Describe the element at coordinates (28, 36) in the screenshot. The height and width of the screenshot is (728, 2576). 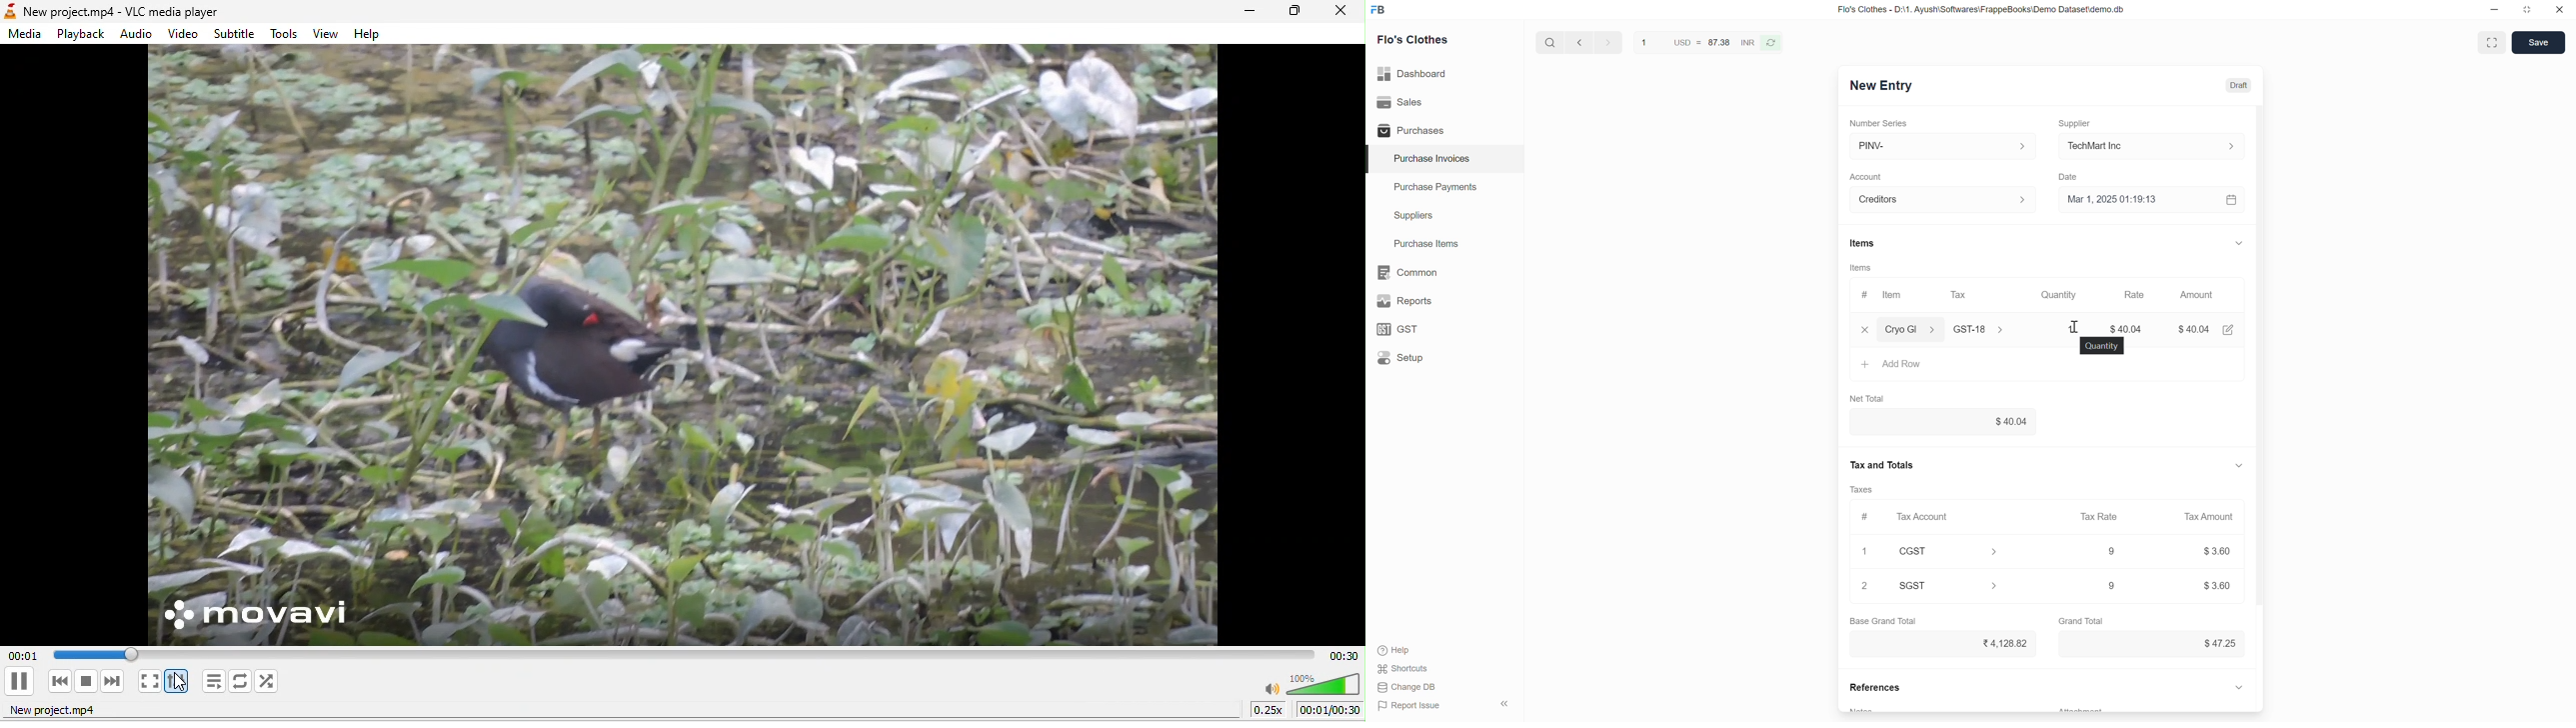
I see `media` at that location.